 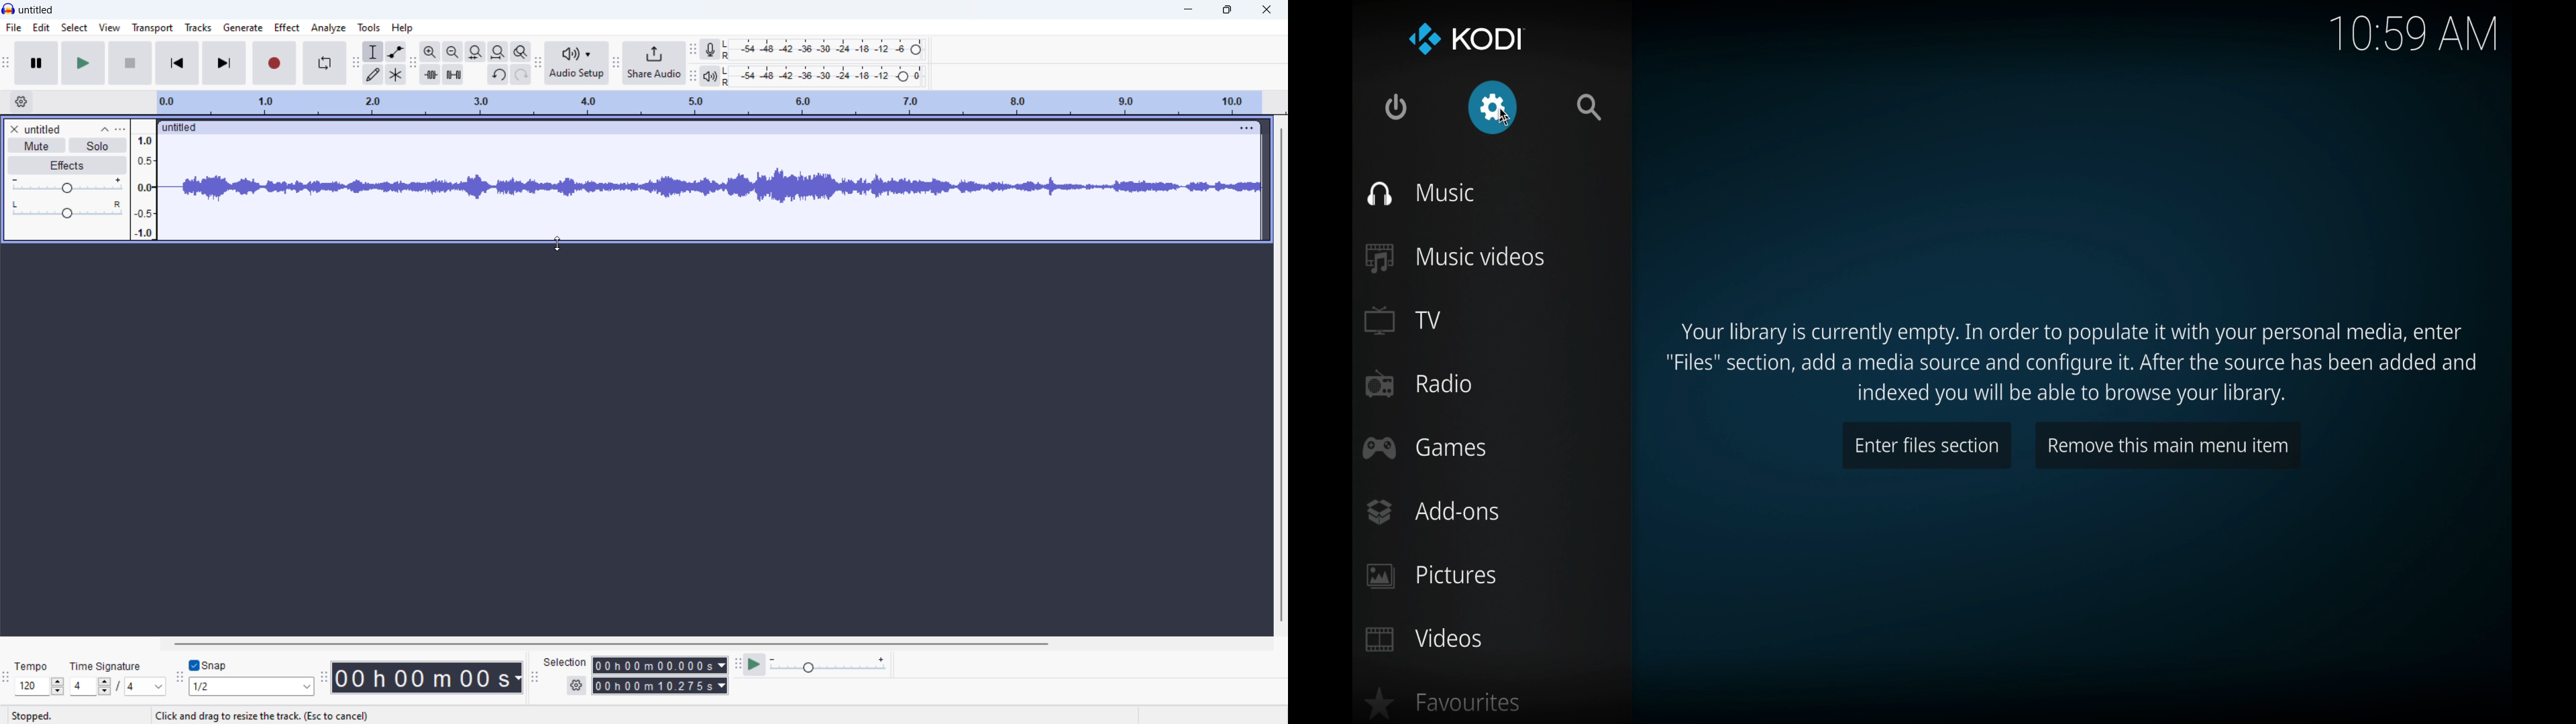 I want to click on Time signature, so click(x=107, y=665).